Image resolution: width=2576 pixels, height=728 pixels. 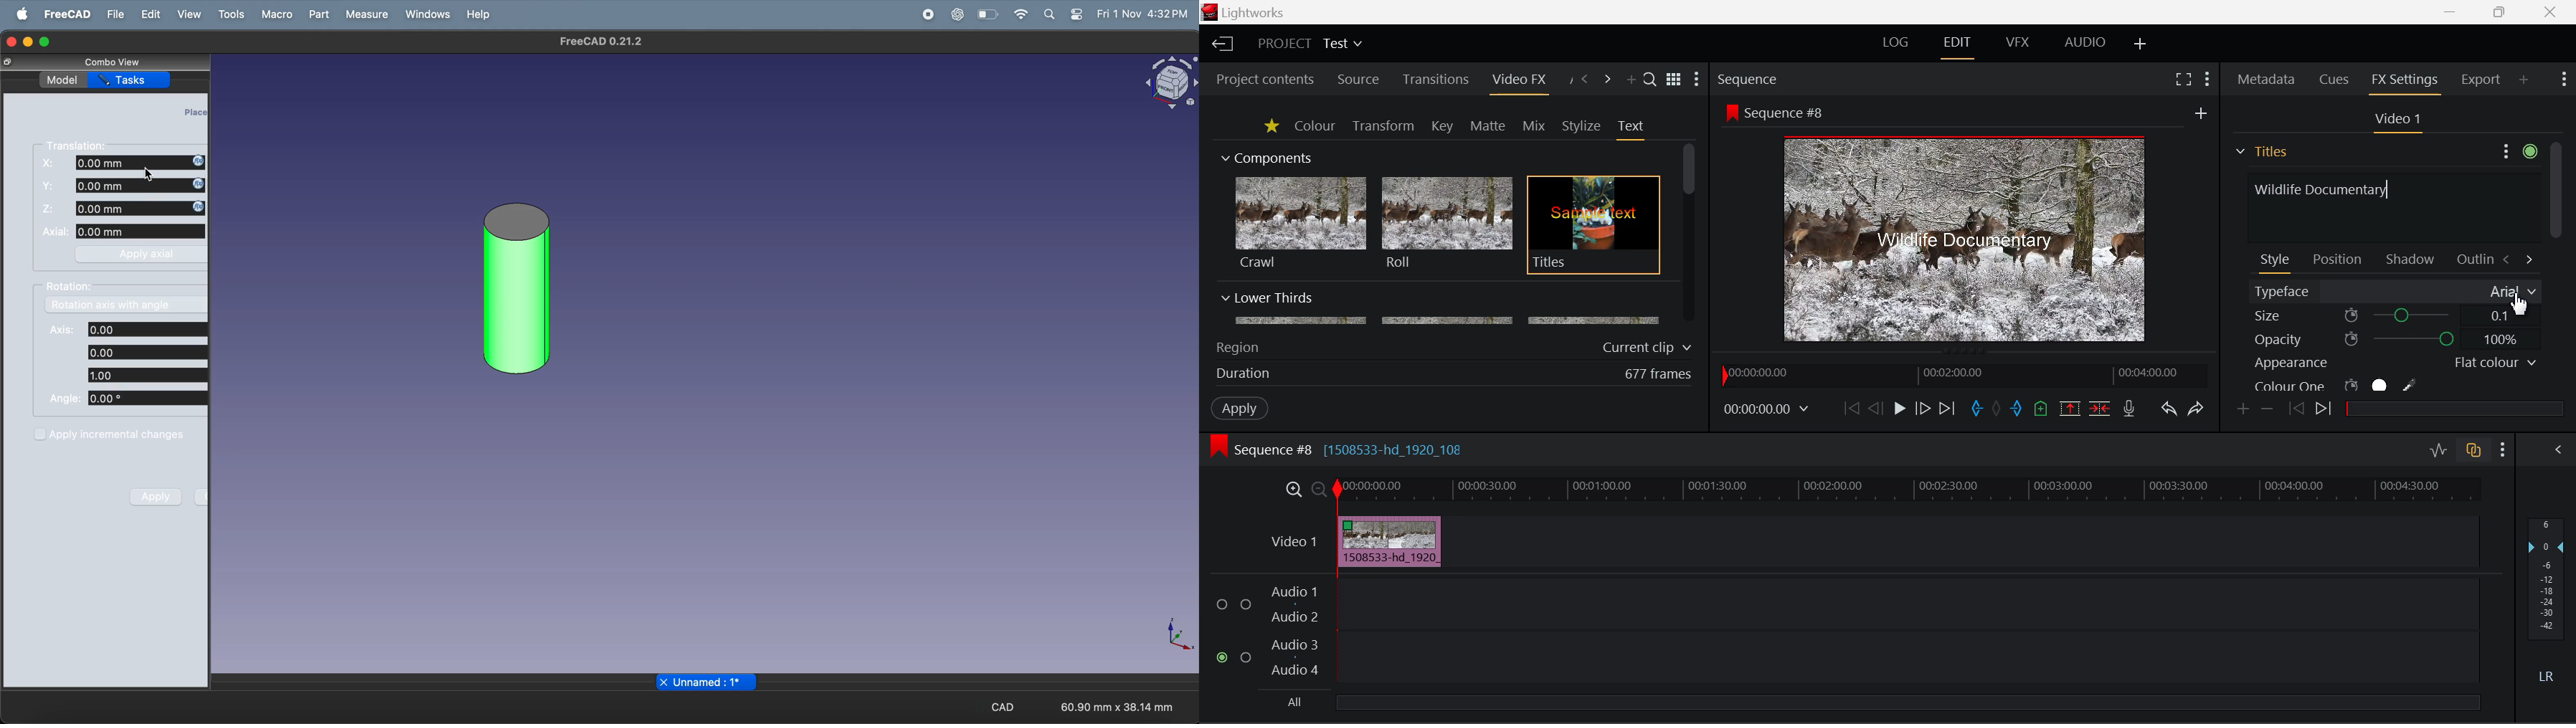 What do you see at coordinates (1292, 594) in the screenshot?
I see `Audio 1` at bounding box center [1292, 594].